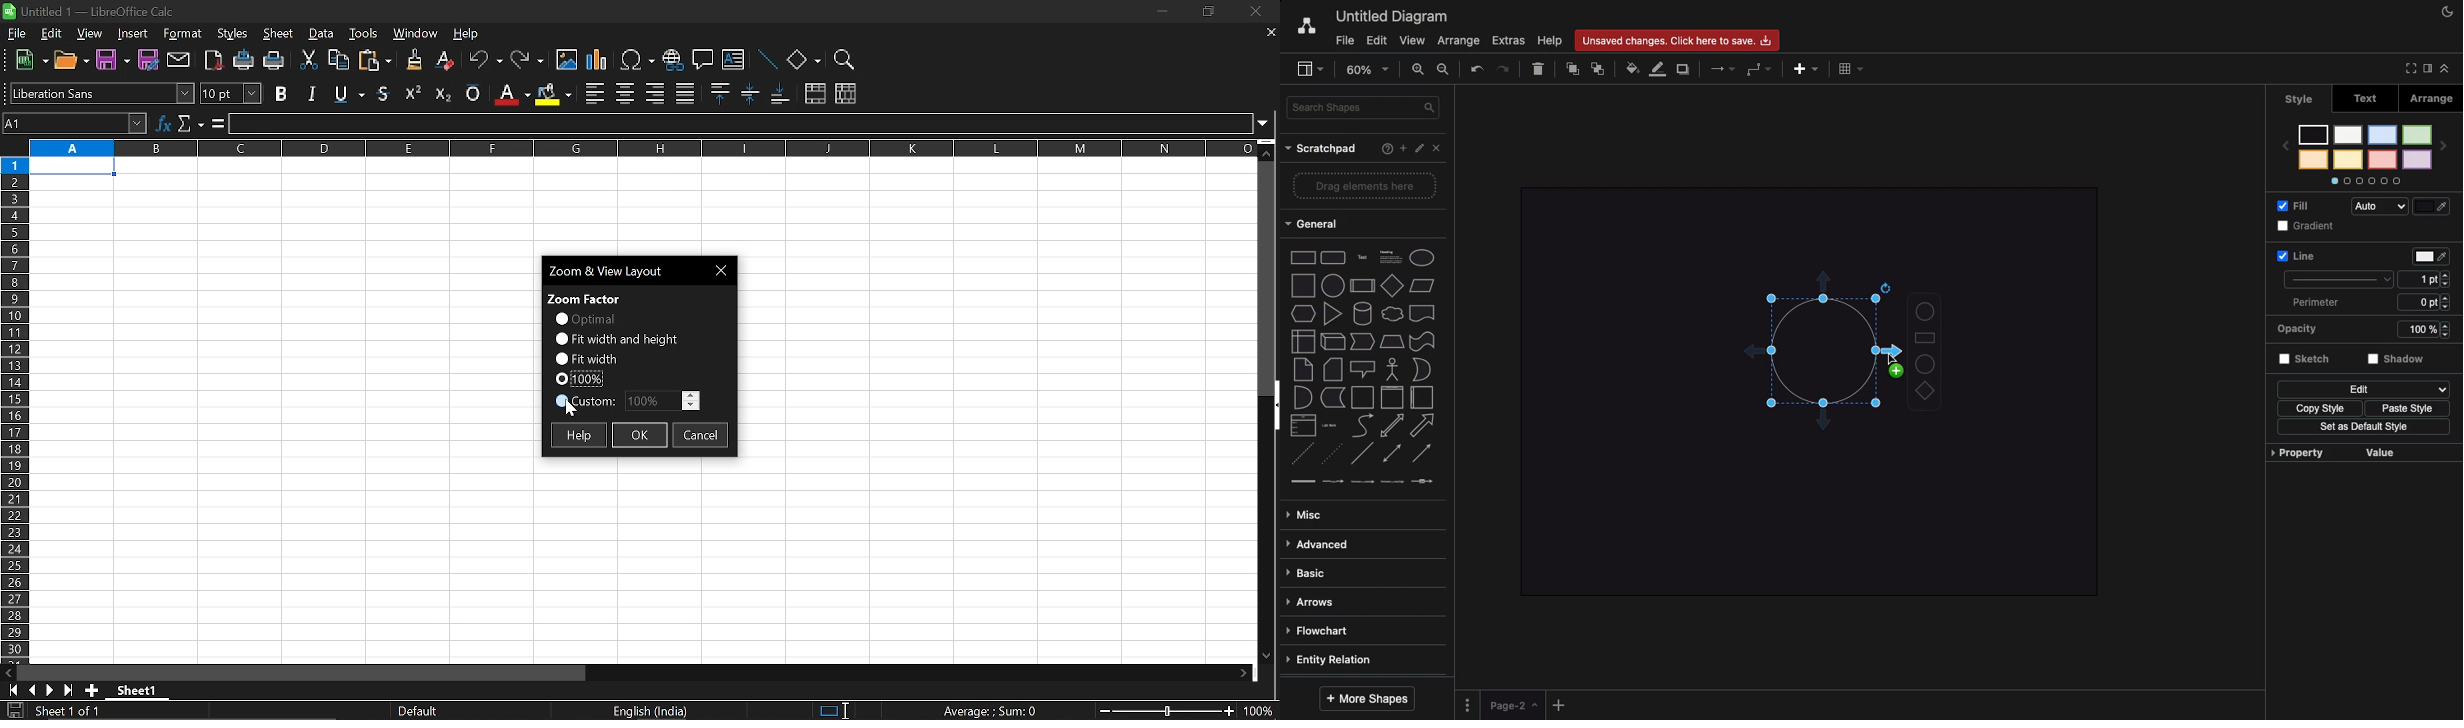  I want to click on help, so click(468, 36).